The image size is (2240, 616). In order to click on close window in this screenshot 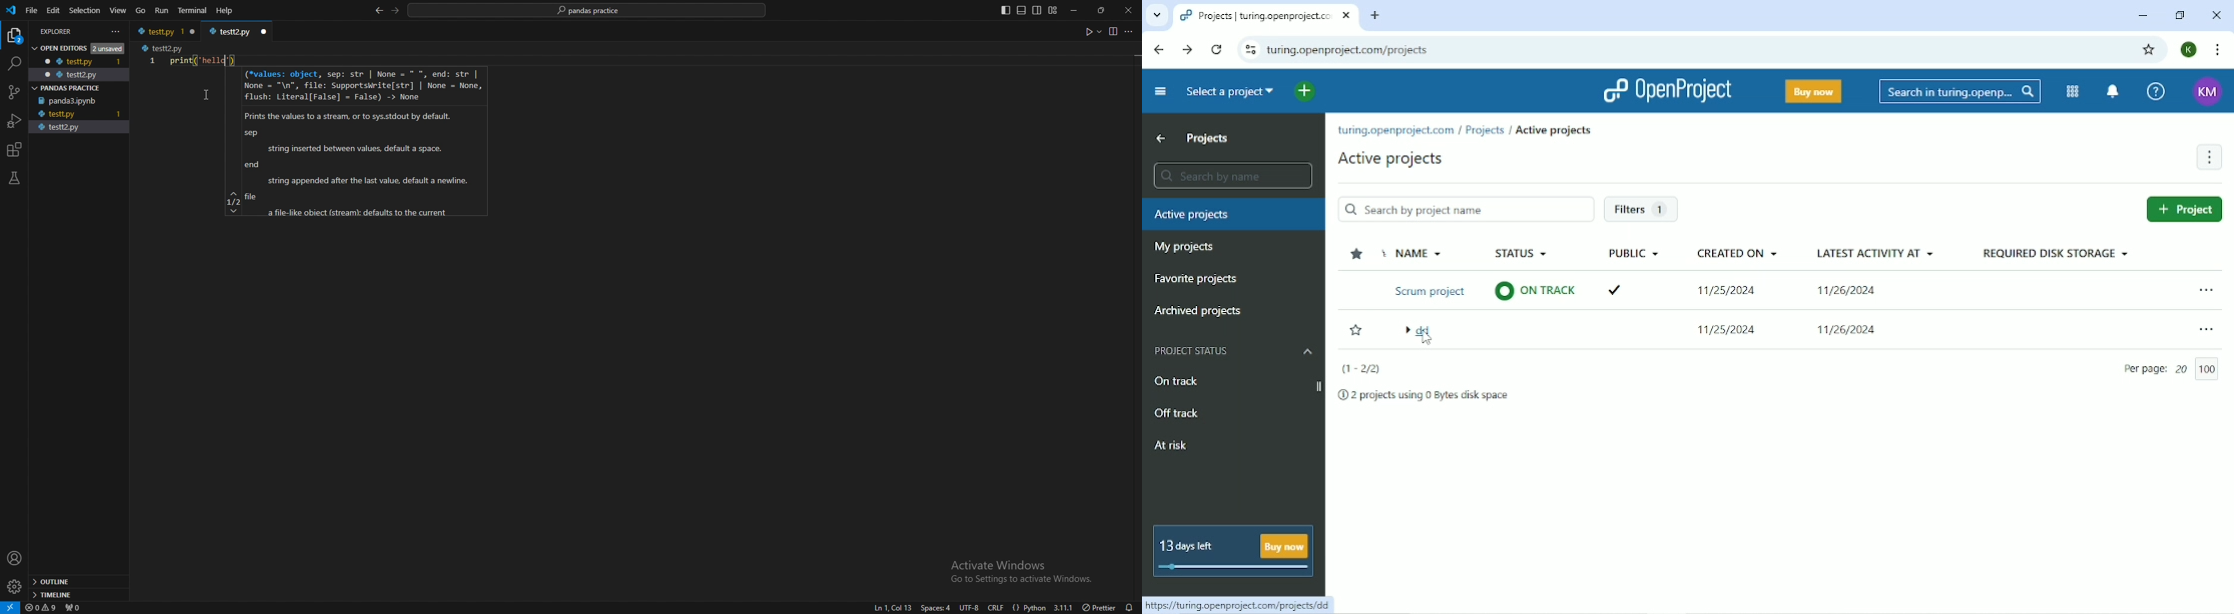, I will do `click(264, 31)`.